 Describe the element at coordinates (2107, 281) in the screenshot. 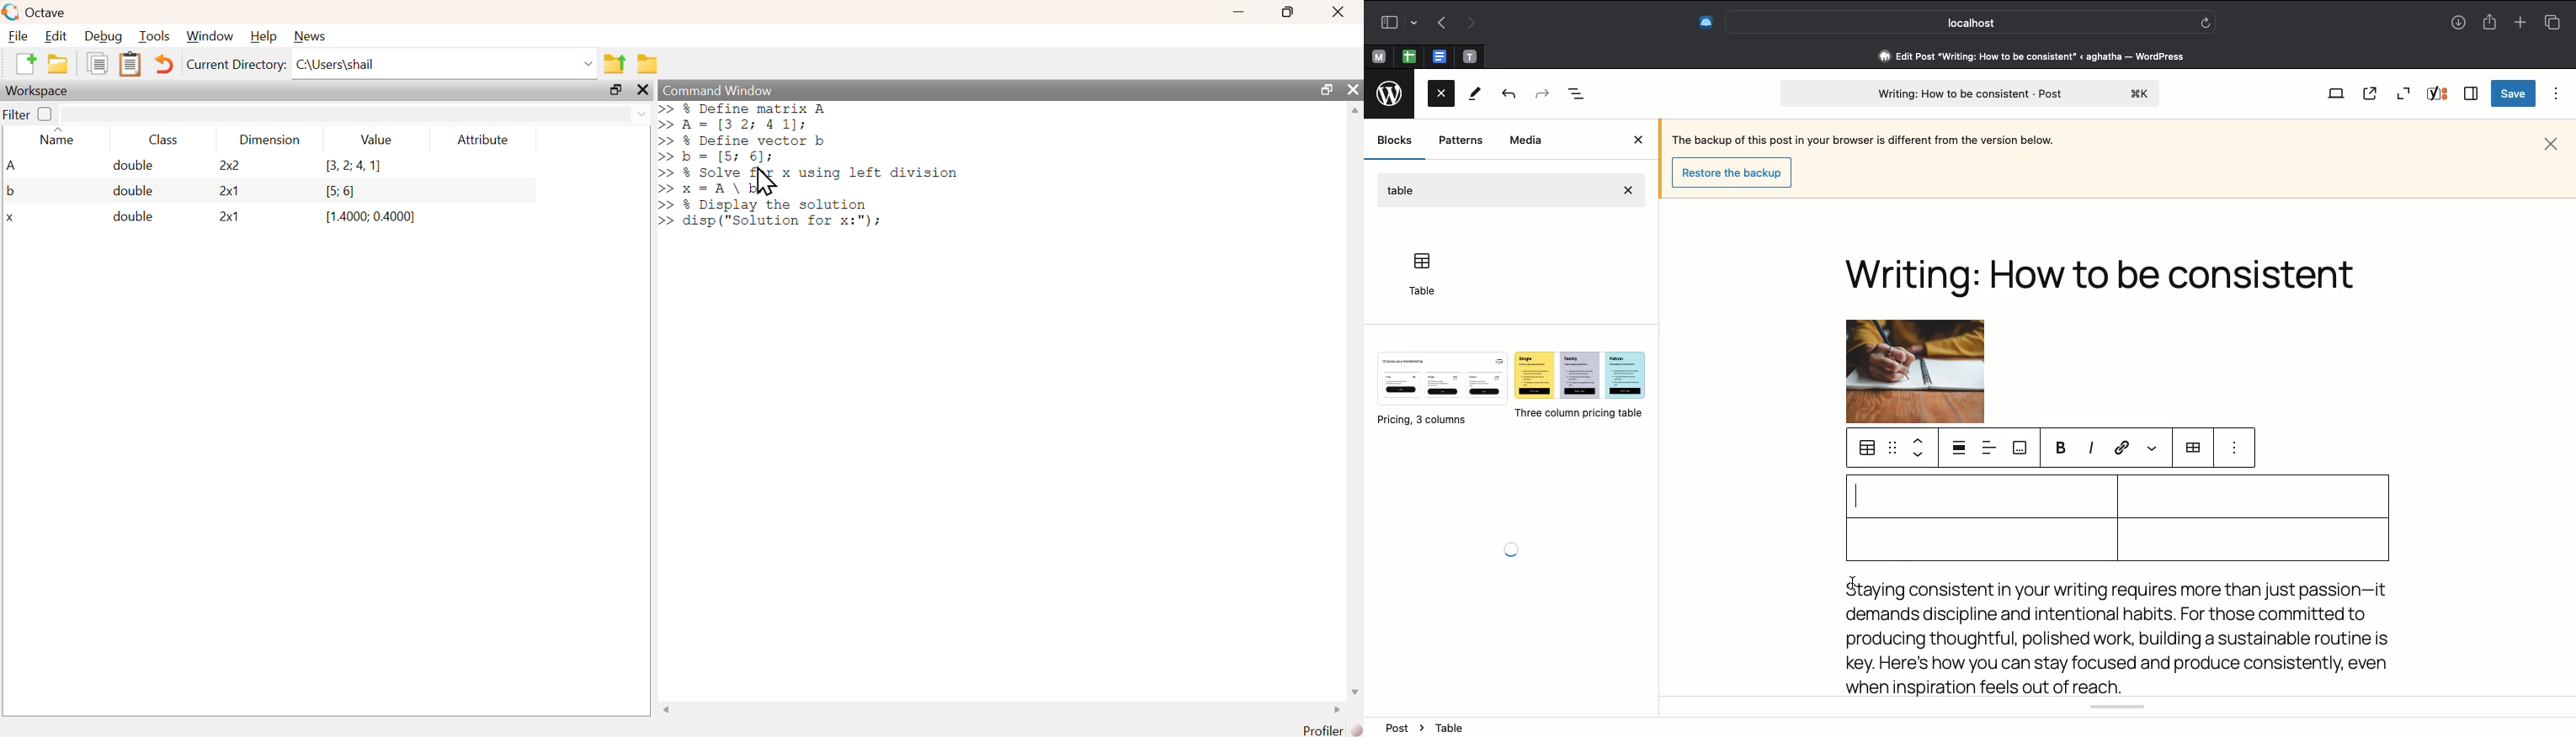

I see `Headline` at that location.